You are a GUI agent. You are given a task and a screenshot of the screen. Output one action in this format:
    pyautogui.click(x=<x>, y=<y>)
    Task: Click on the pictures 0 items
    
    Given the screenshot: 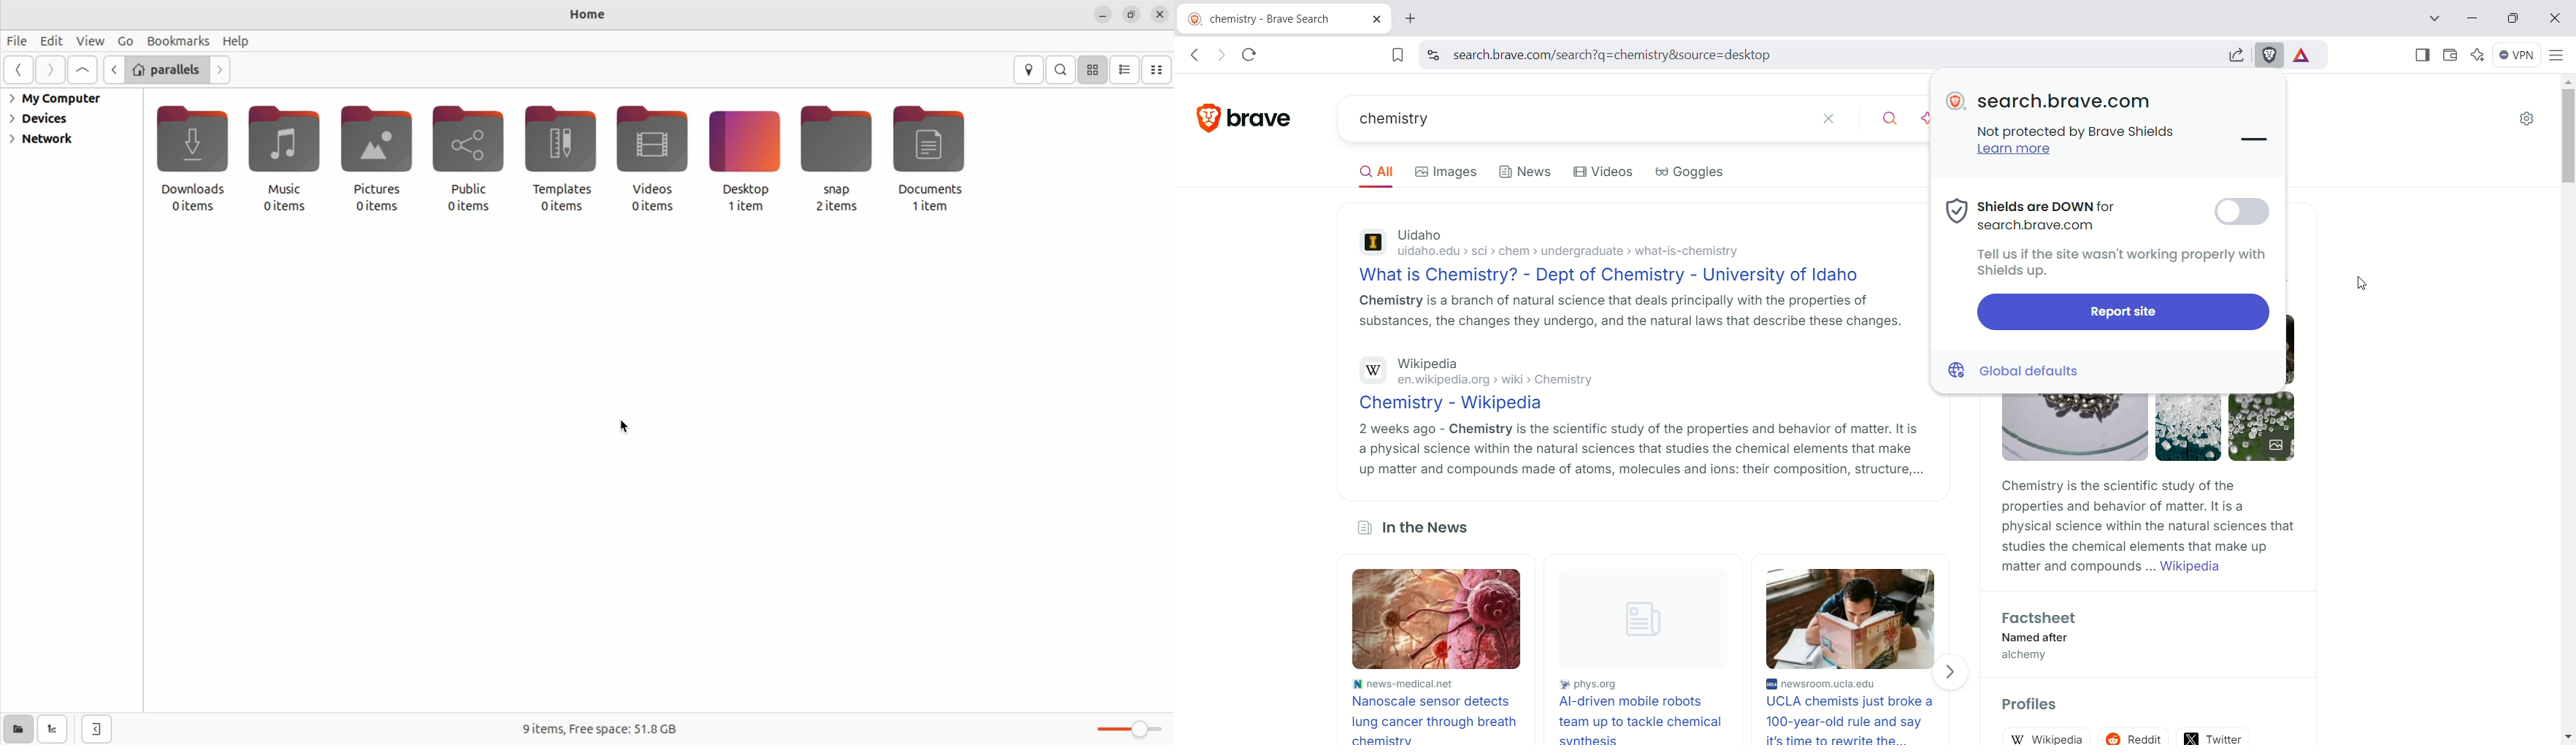 What is the action you would take?
    pyautogui.click(x=372, y=163)
    